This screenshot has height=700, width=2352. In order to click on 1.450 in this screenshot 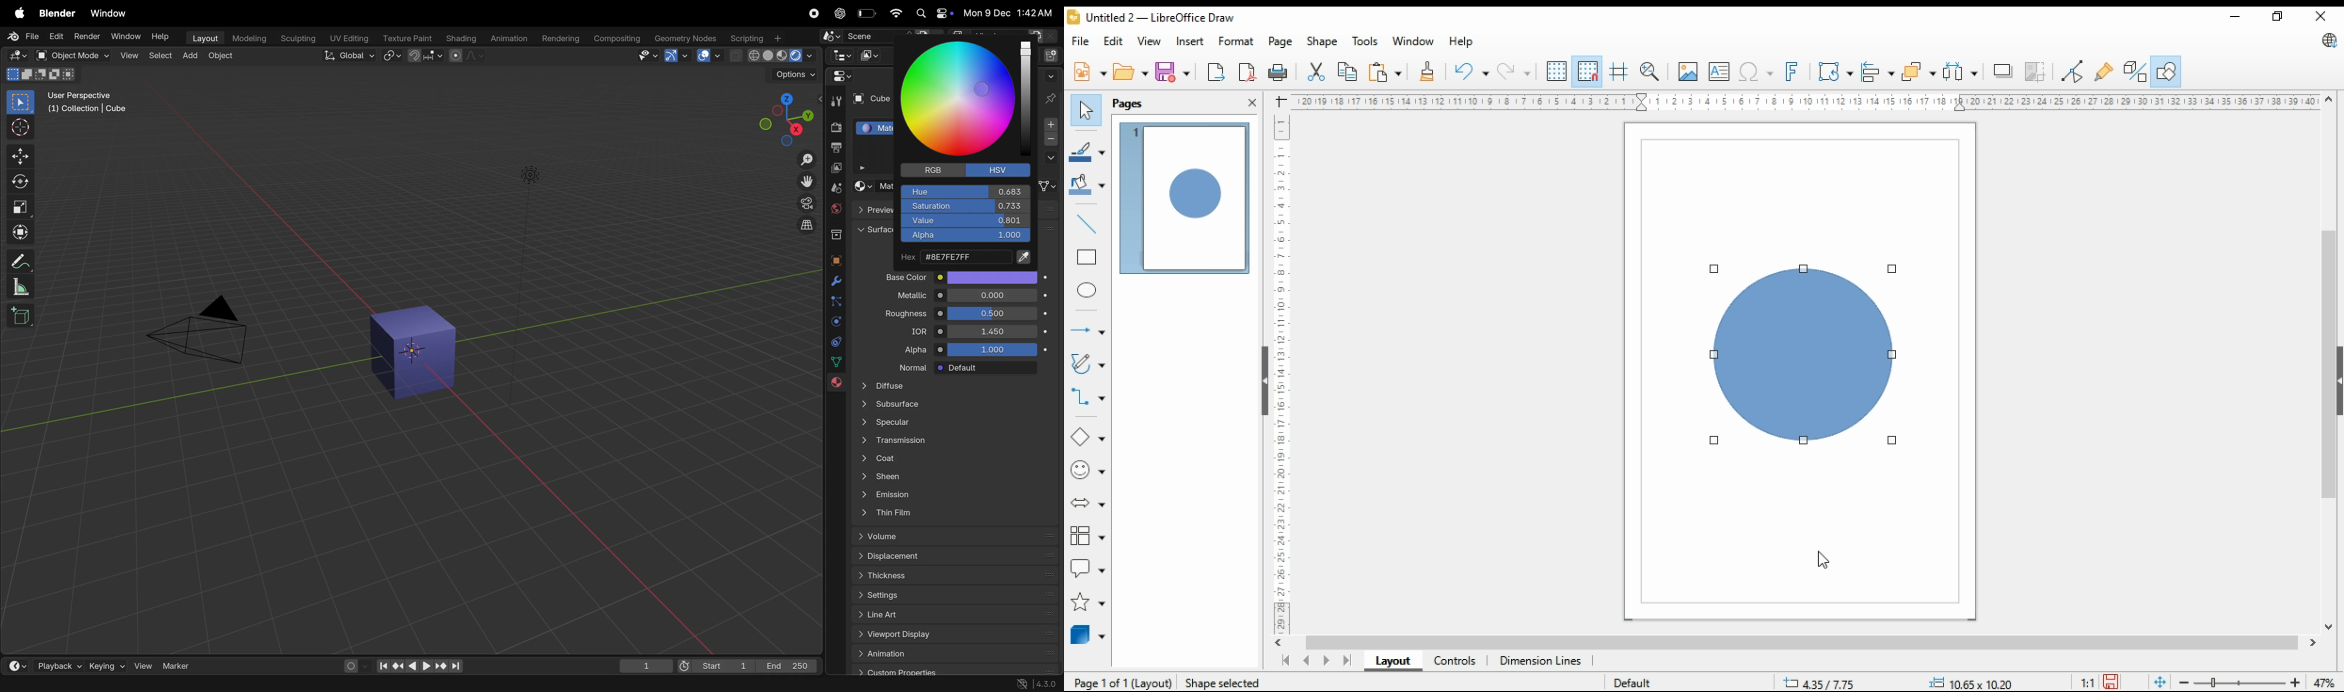, I will do `click(993, 331)`.